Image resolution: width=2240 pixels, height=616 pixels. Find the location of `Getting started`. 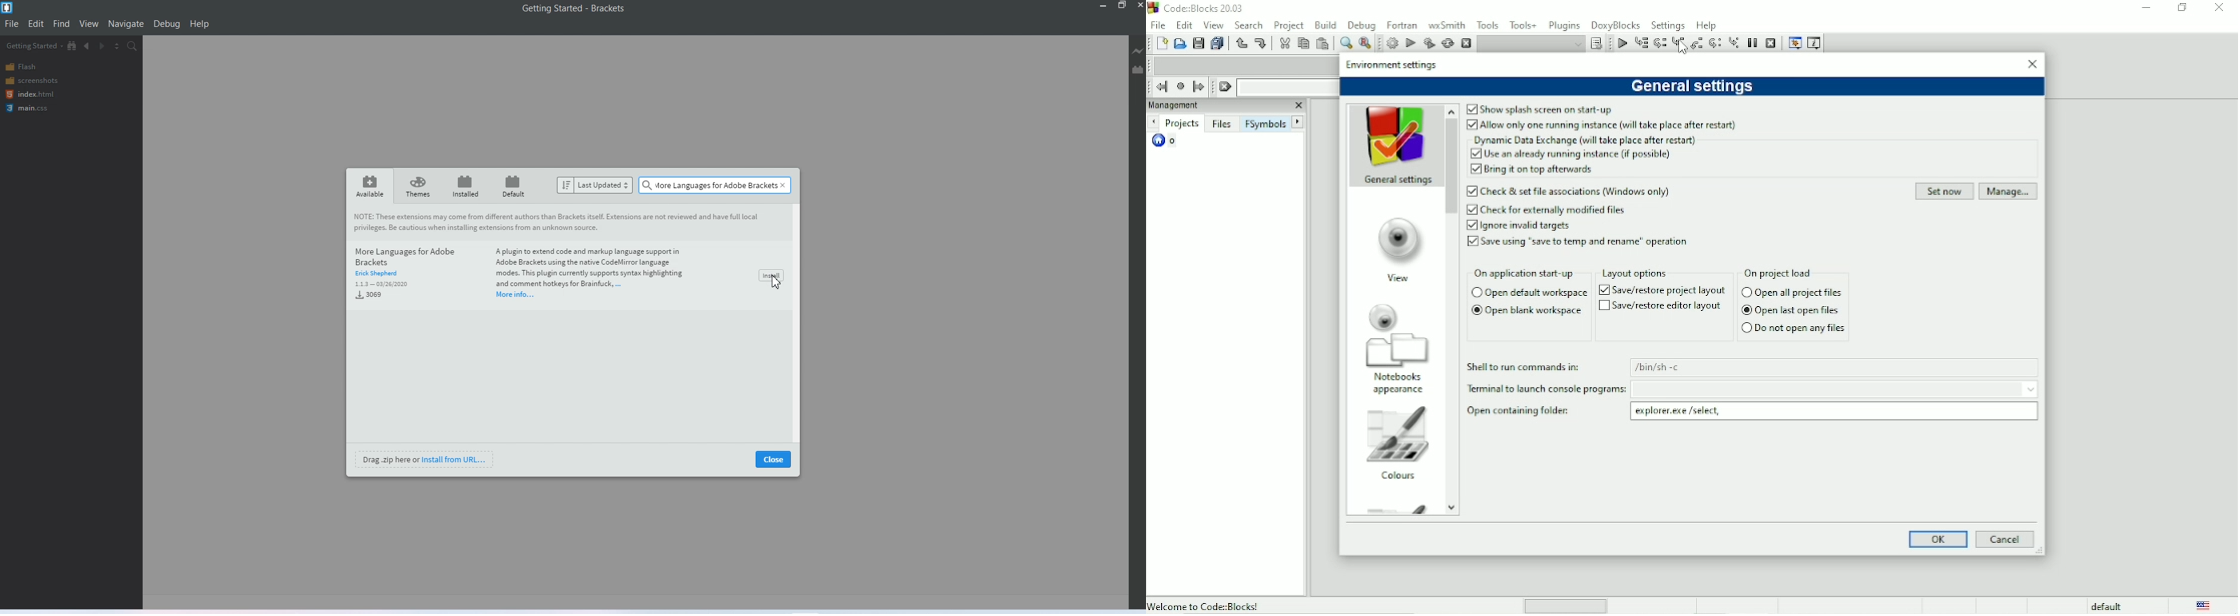

Getting started is located at coordinates (545, 8).